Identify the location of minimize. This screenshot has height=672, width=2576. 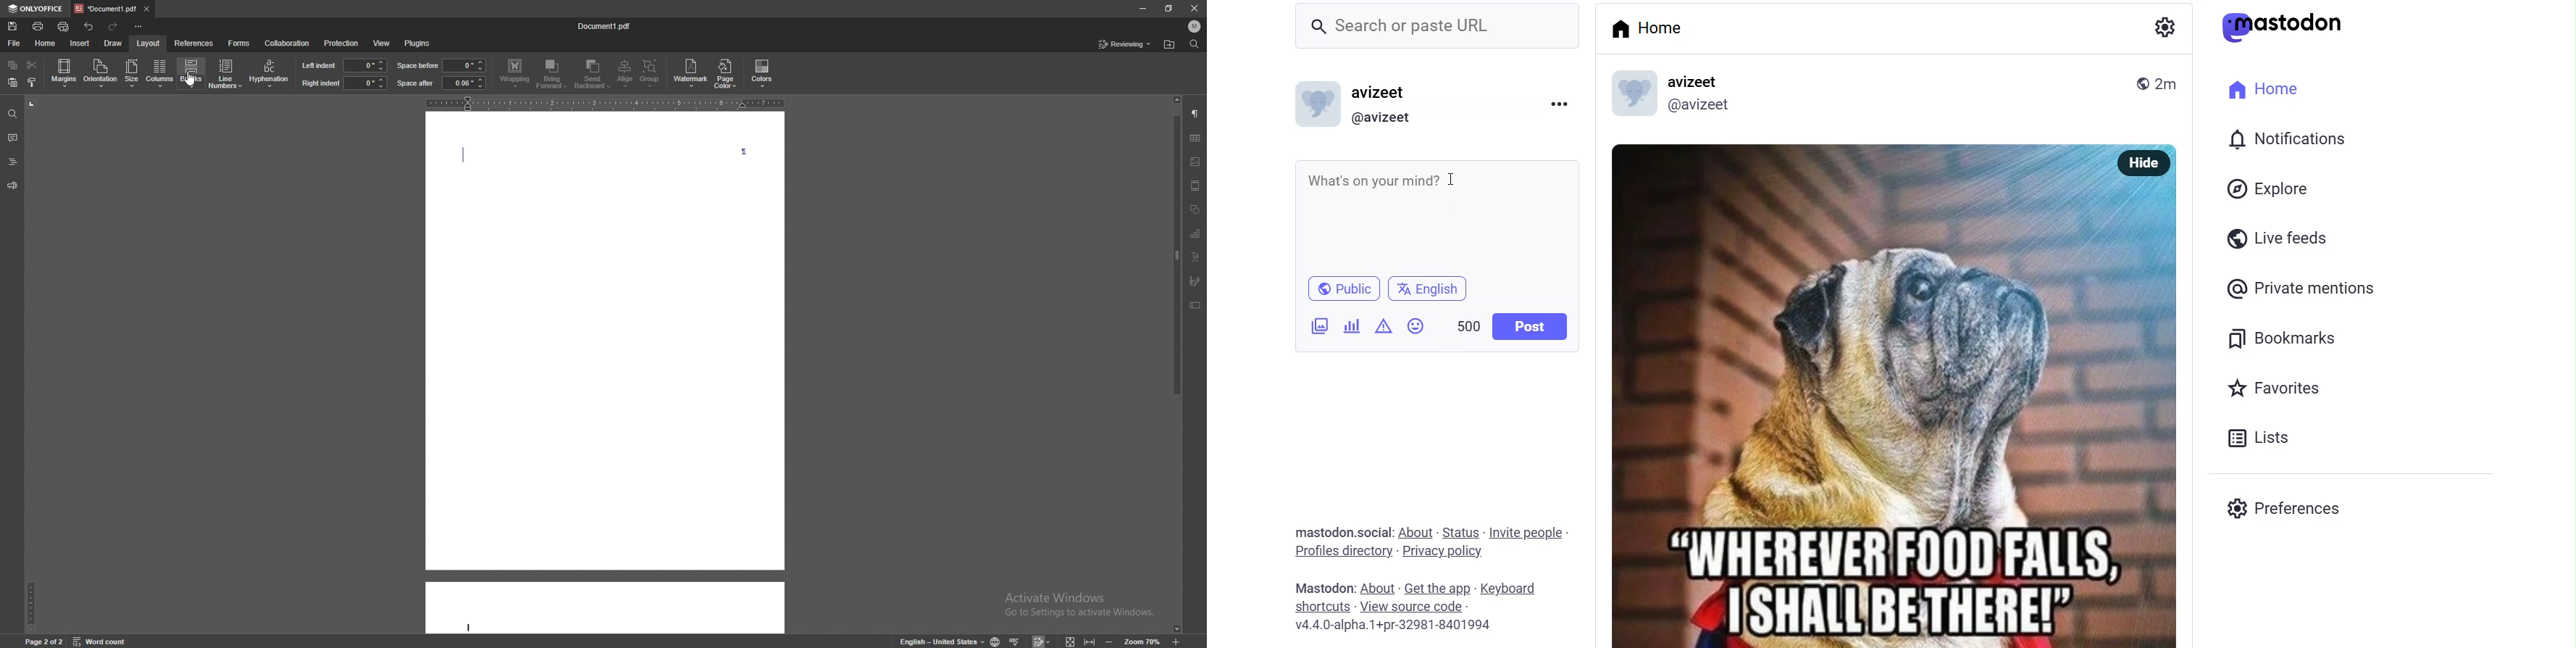
(1142, 8).